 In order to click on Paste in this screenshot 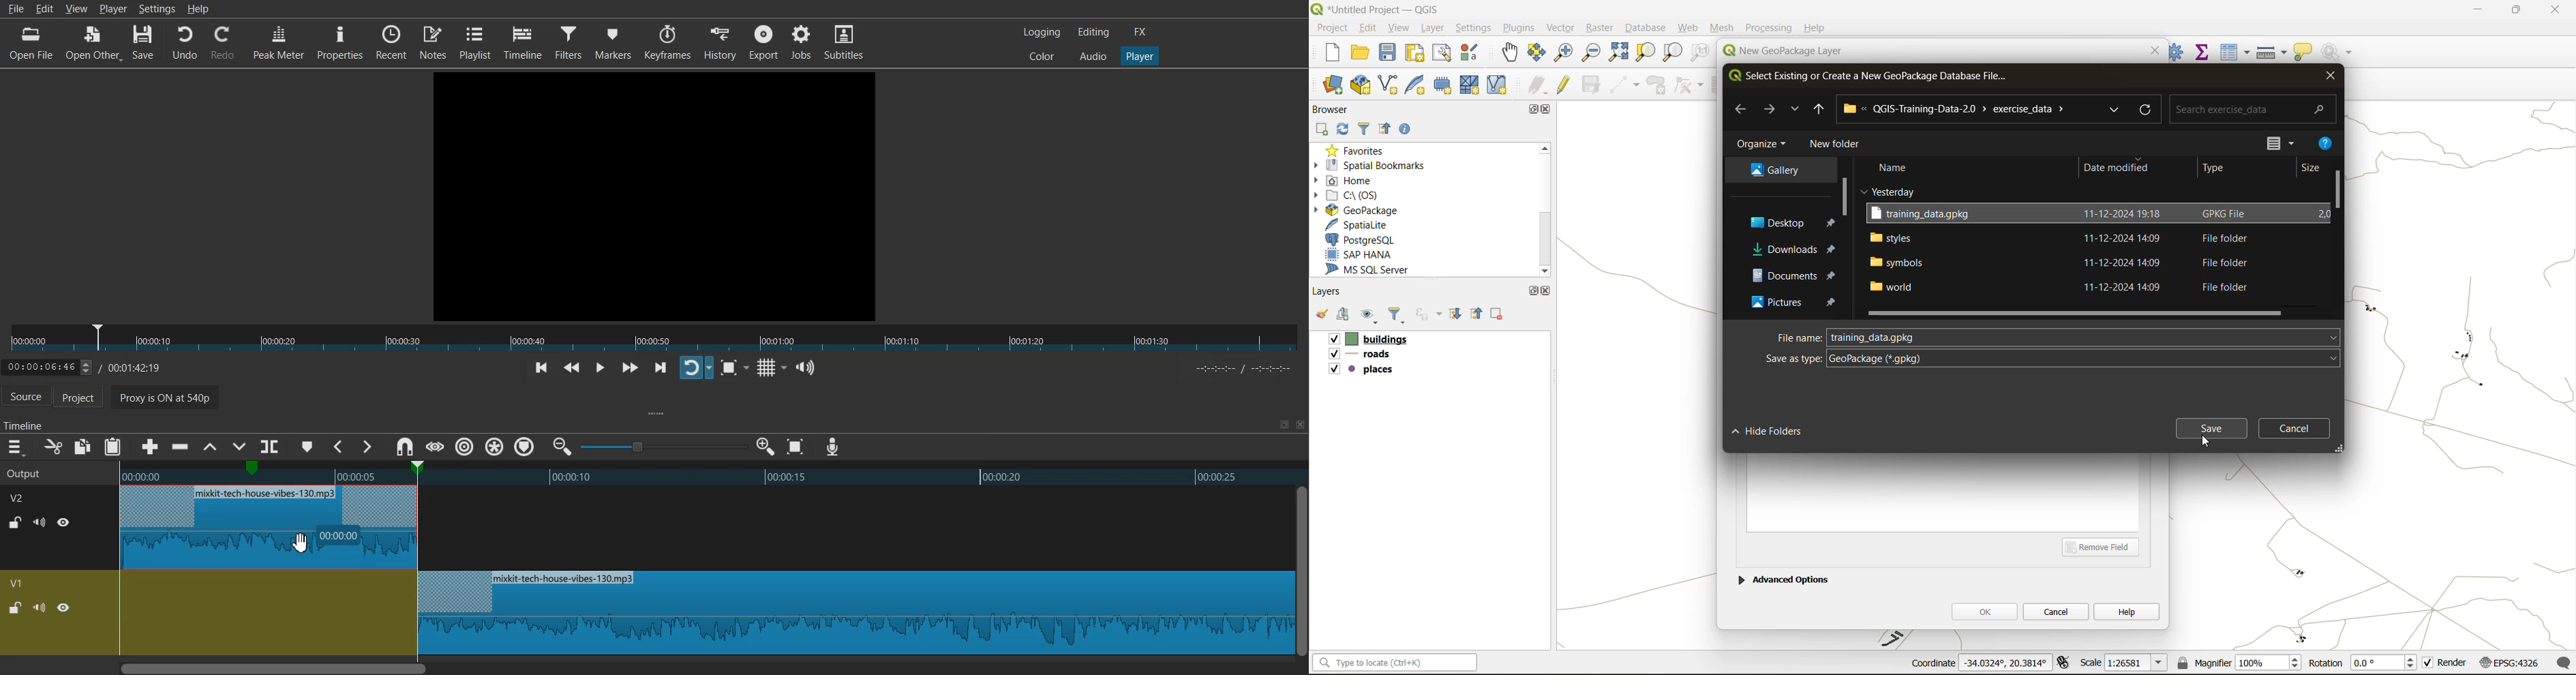, I will do `click(112, 447)`.